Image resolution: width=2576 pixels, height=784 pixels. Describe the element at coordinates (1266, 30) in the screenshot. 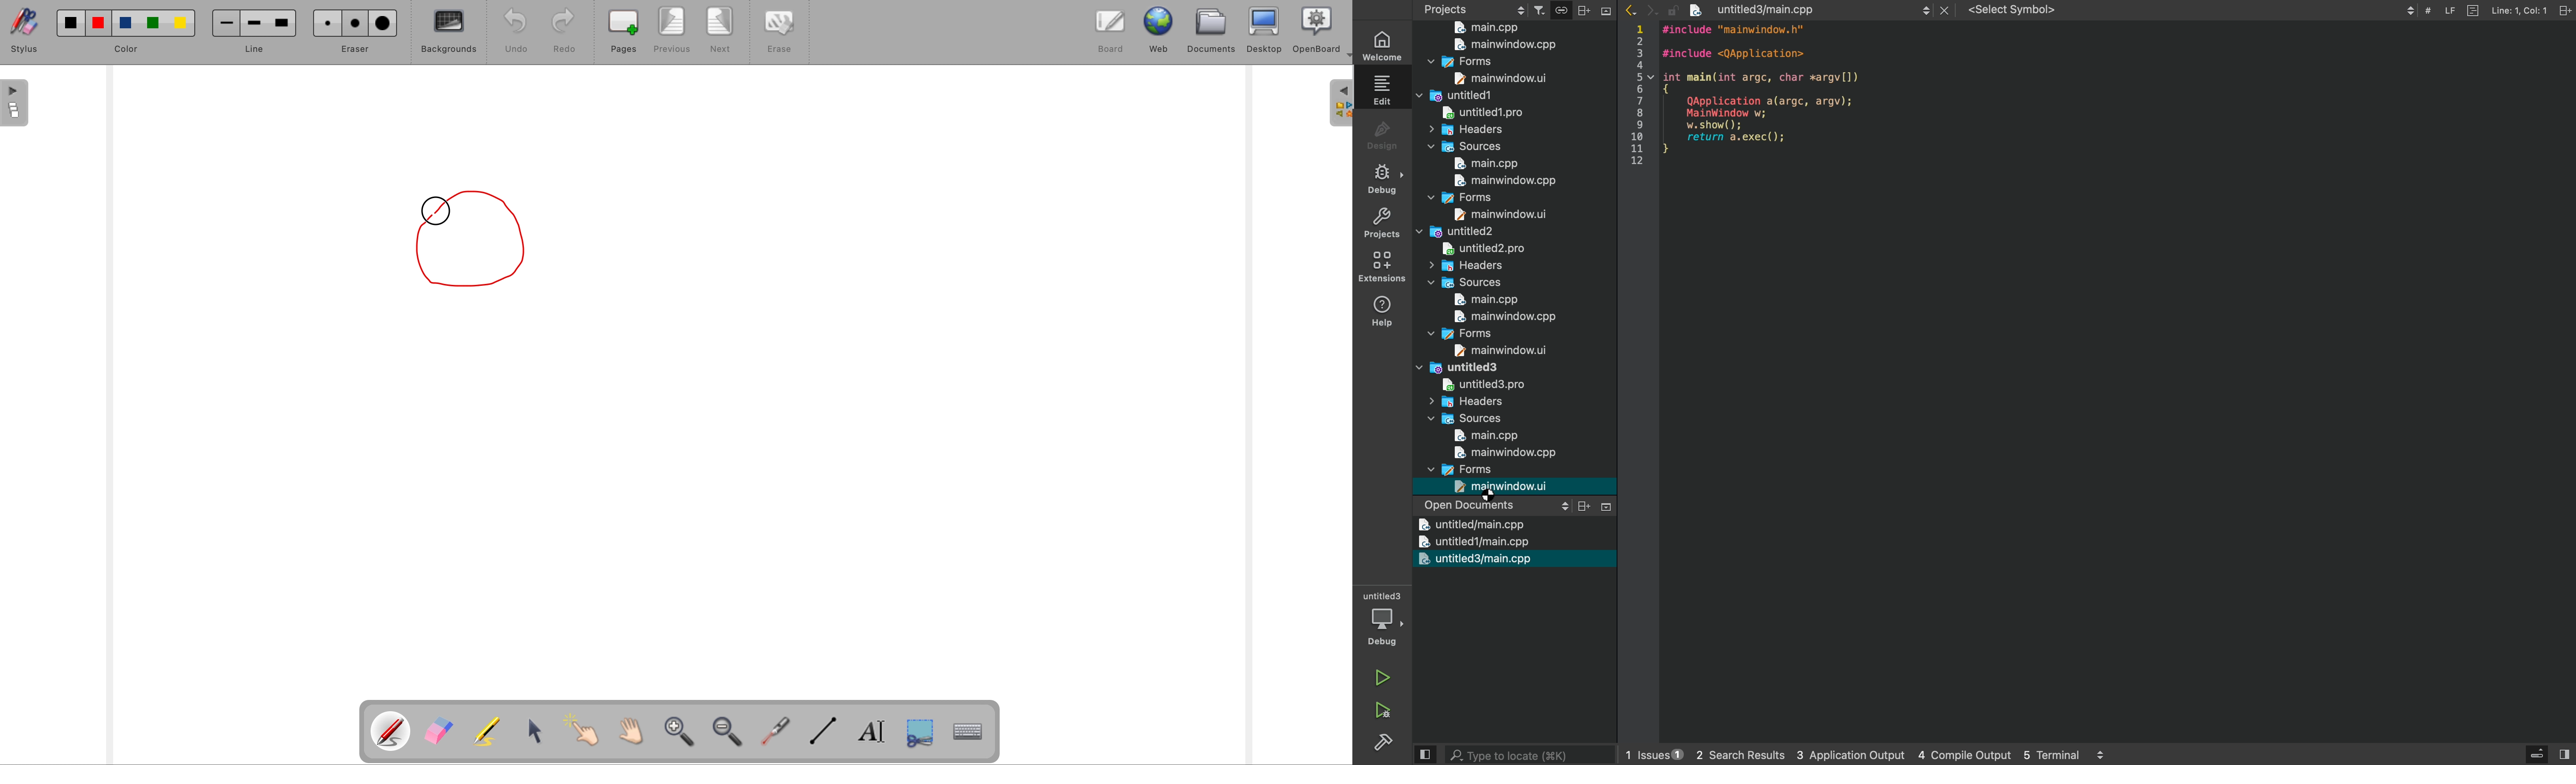

I see `desktop` at that location.